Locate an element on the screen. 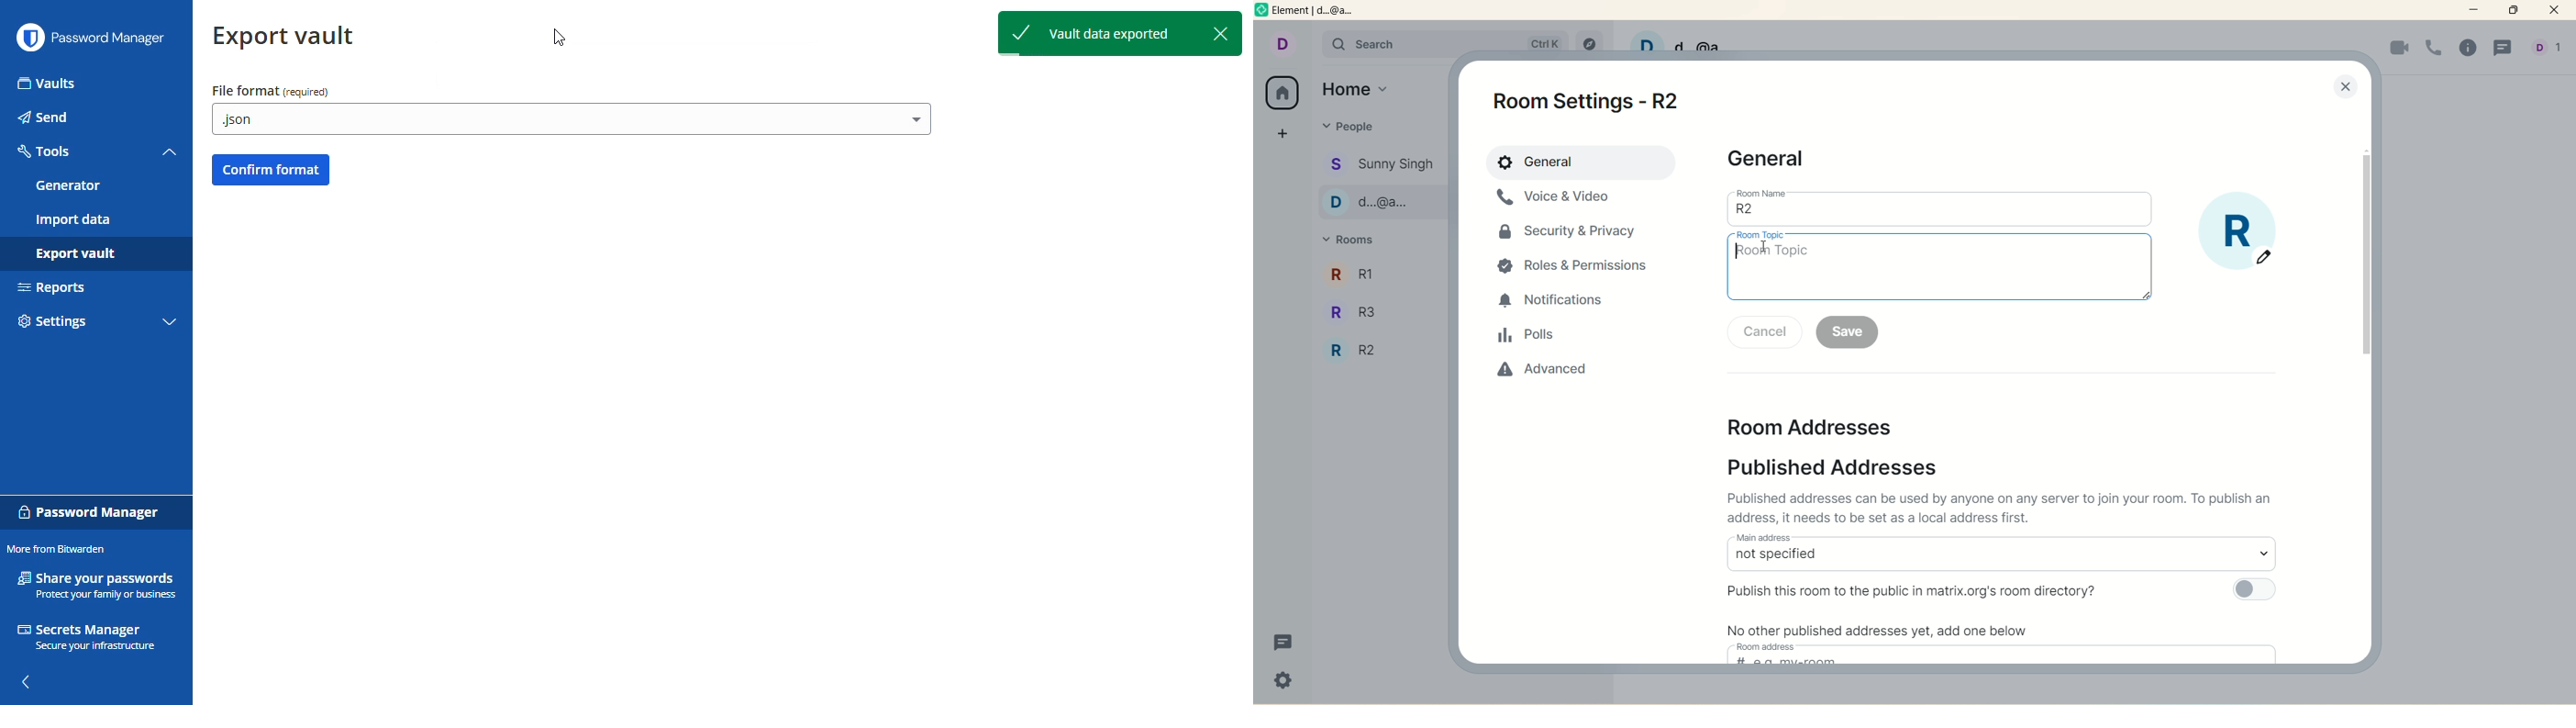  security and privacy is located at coordinates (1569, 237).